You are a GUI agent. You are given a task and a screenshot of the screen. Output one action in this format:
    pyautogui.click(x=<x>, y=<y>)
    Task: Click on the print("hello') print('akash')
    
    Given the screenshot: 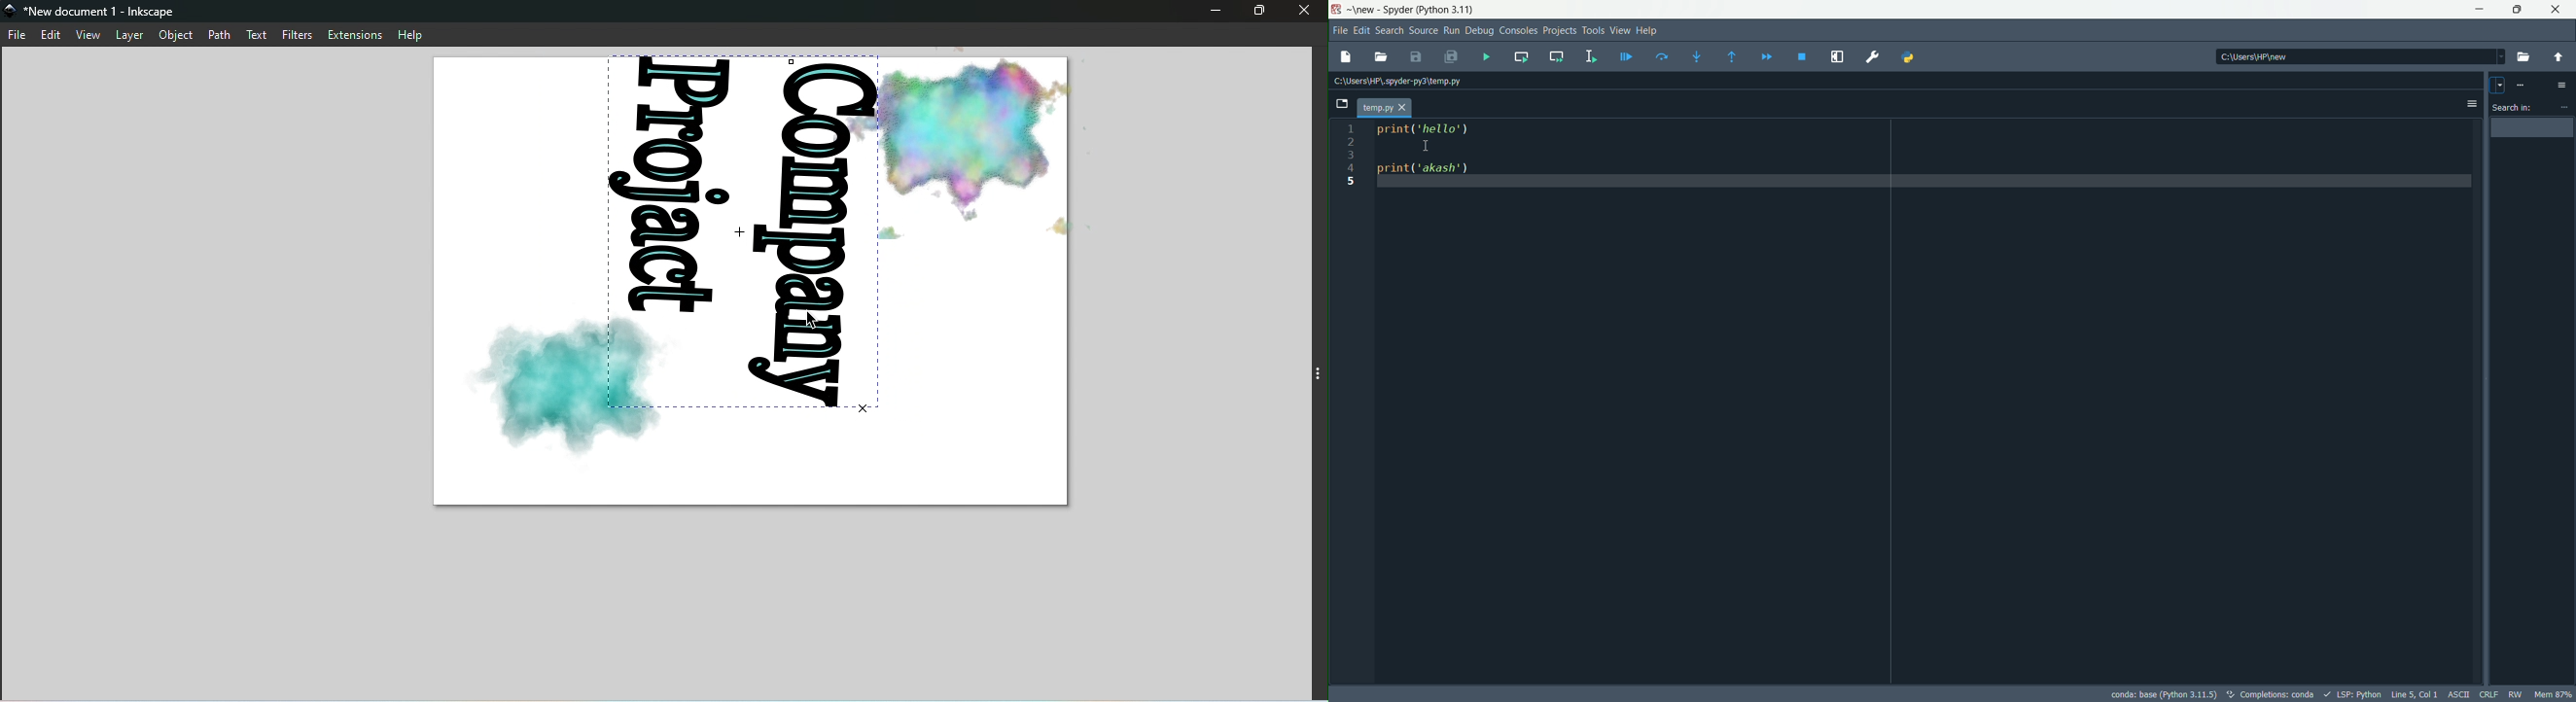 What is the action you would take?
    pyautogui.click(x=1926, y=400)
    